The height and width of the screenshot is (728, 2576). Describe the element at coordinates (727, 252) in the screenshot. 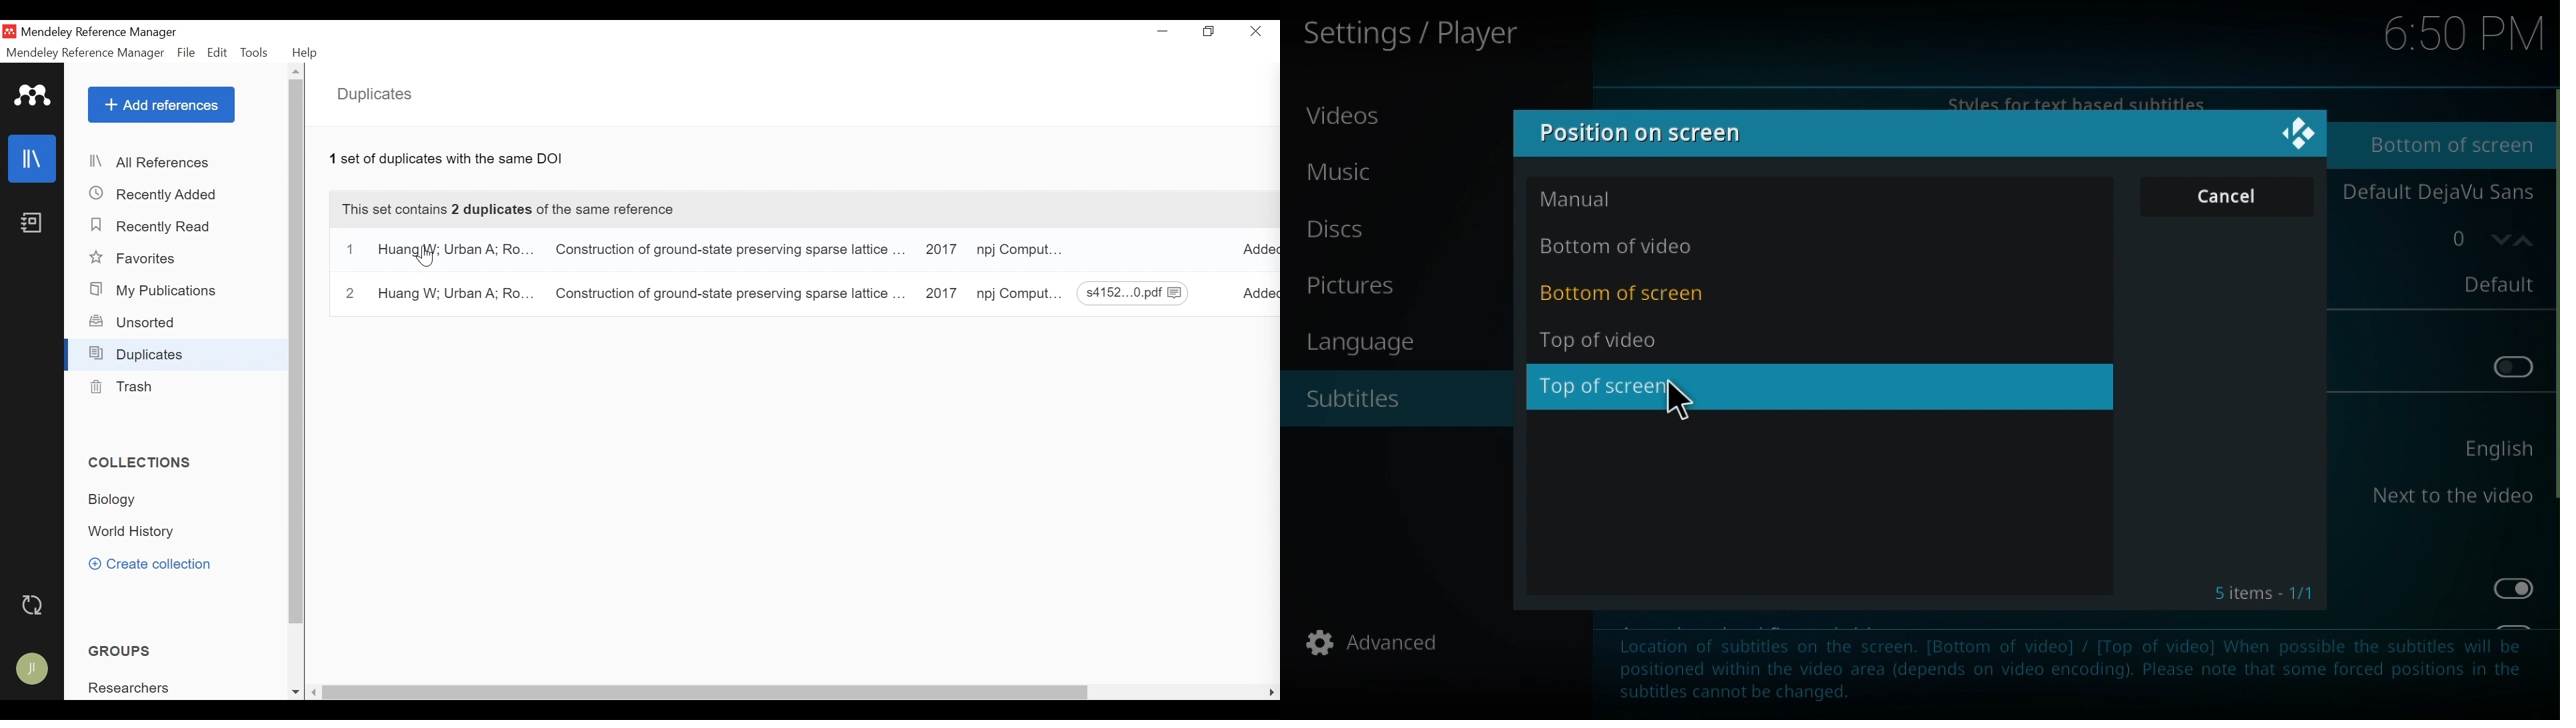

I see `Construction of ground-state preserving sparse lattice..` at that location.